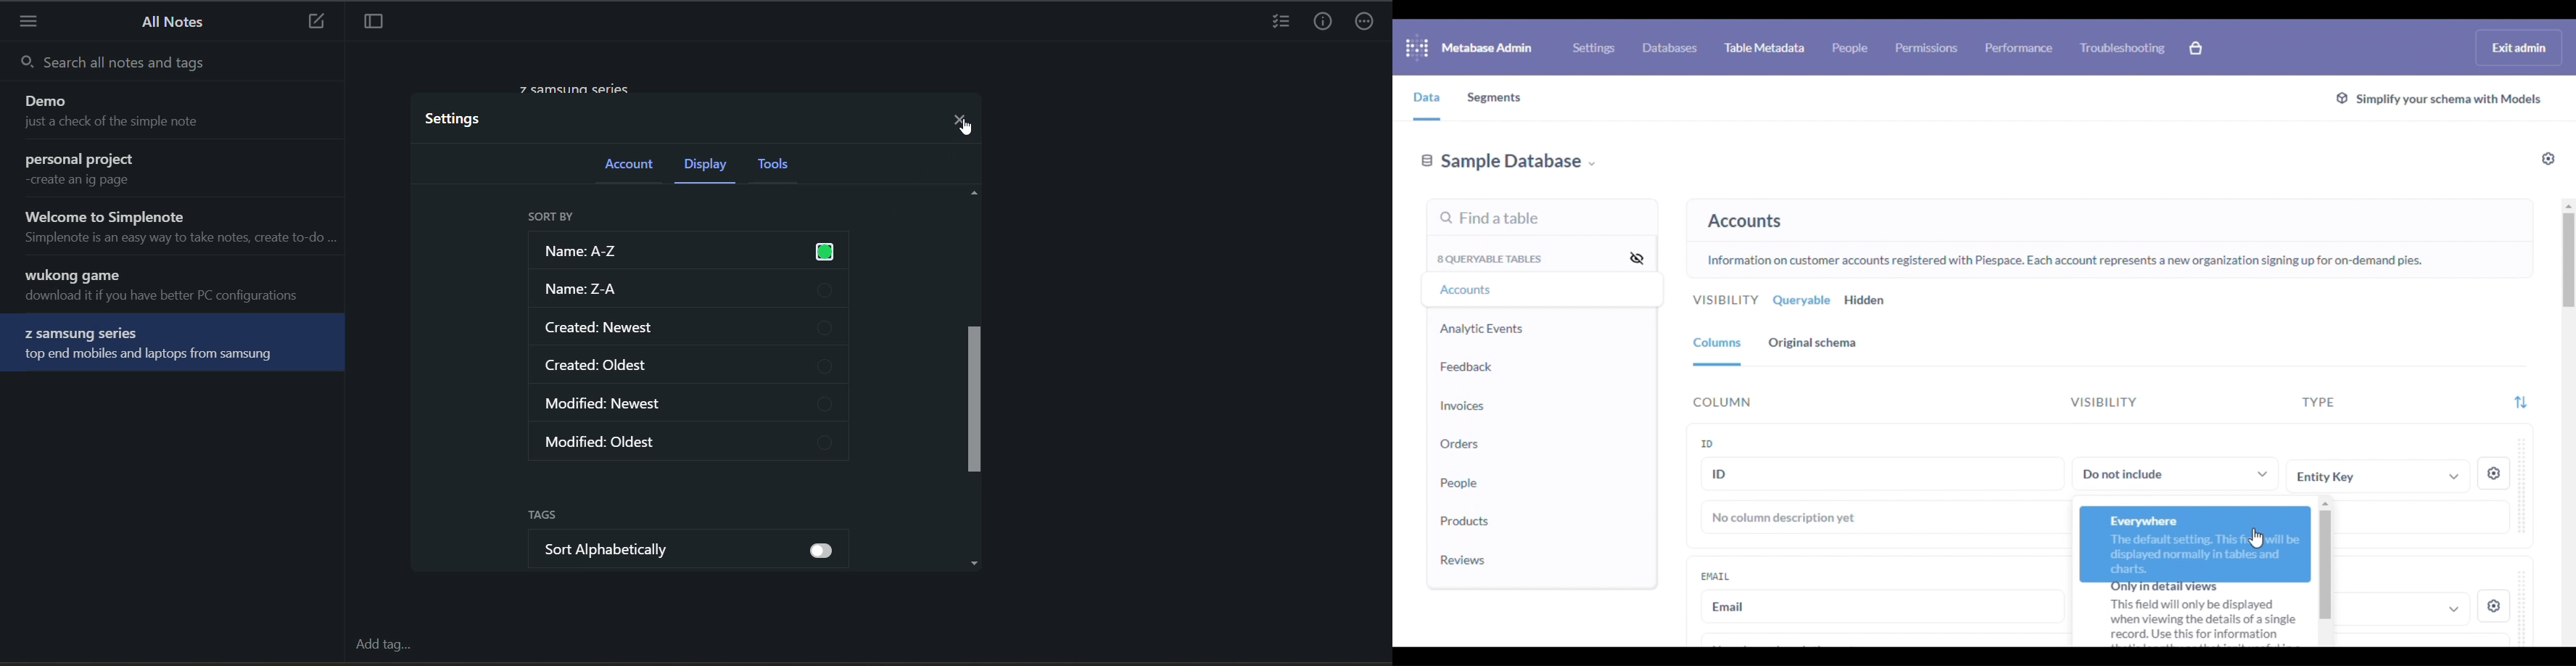 Image resolution: width=2576 pixels, height=672 pixels. Describe the element at coordinates (553, 517) in the screenshot. I see `tags` at that location.